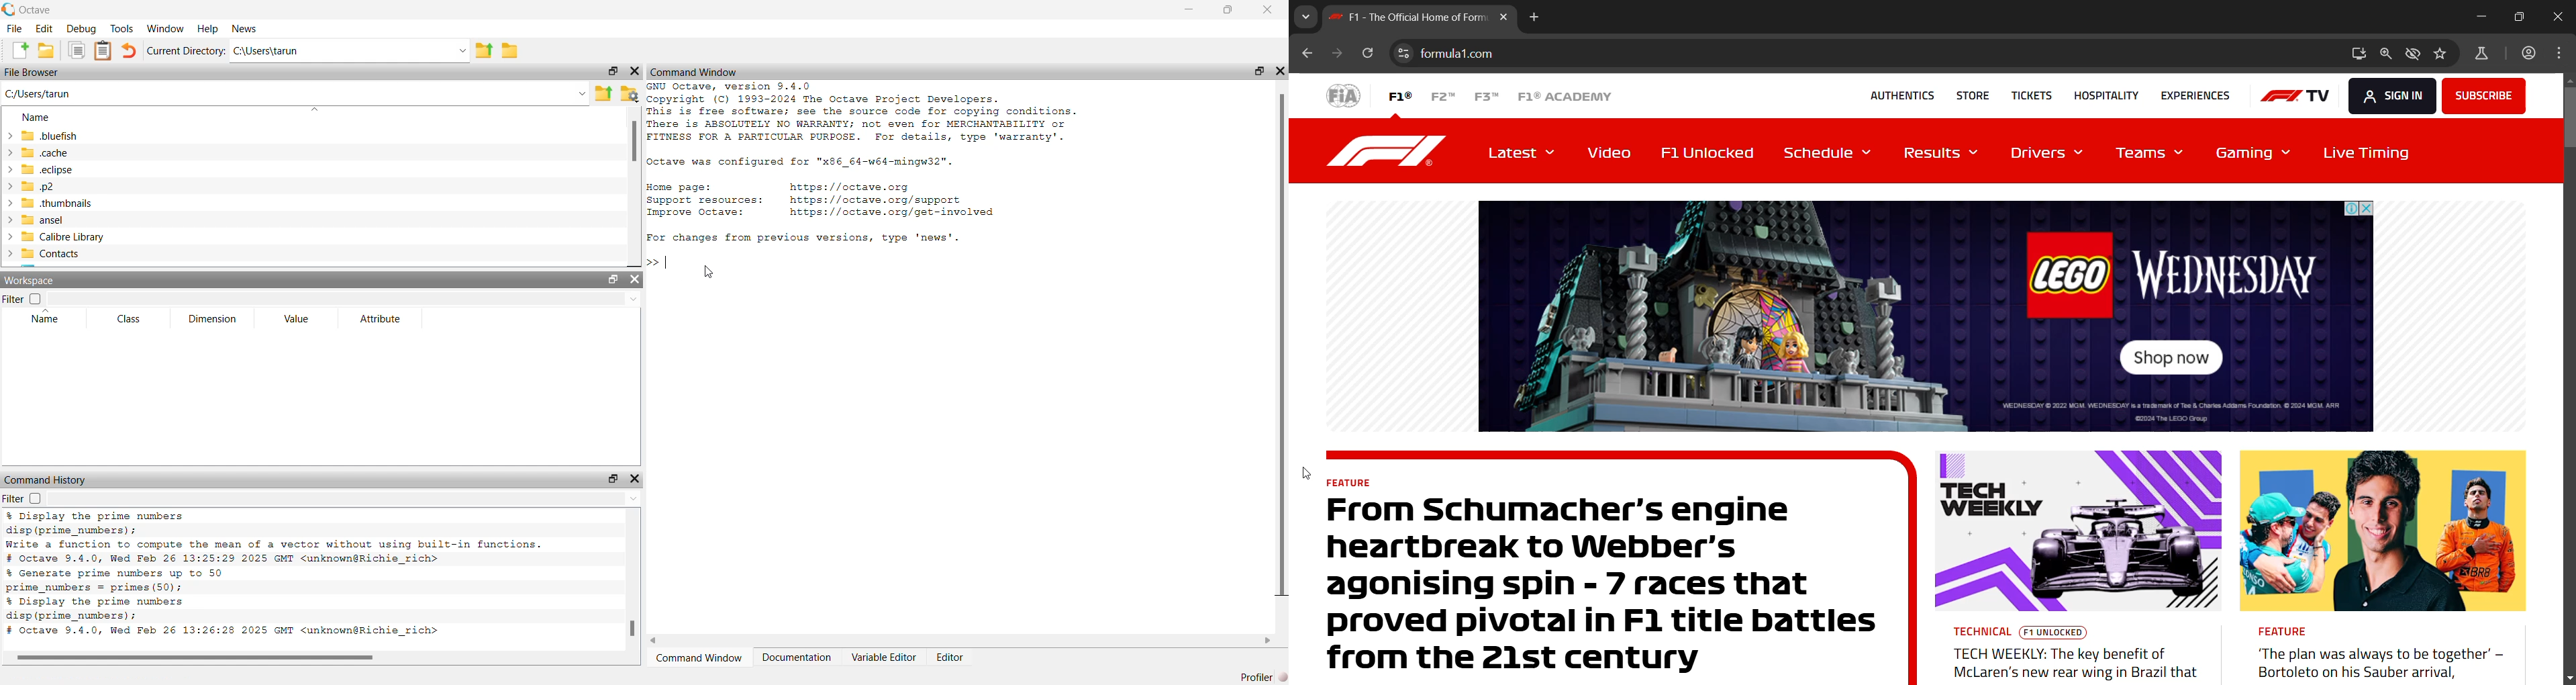 Image resolution: width=2576 pixels, height=700 pixels. I want to click on advertisement of Lego Wednesday, so click(1925, 314).